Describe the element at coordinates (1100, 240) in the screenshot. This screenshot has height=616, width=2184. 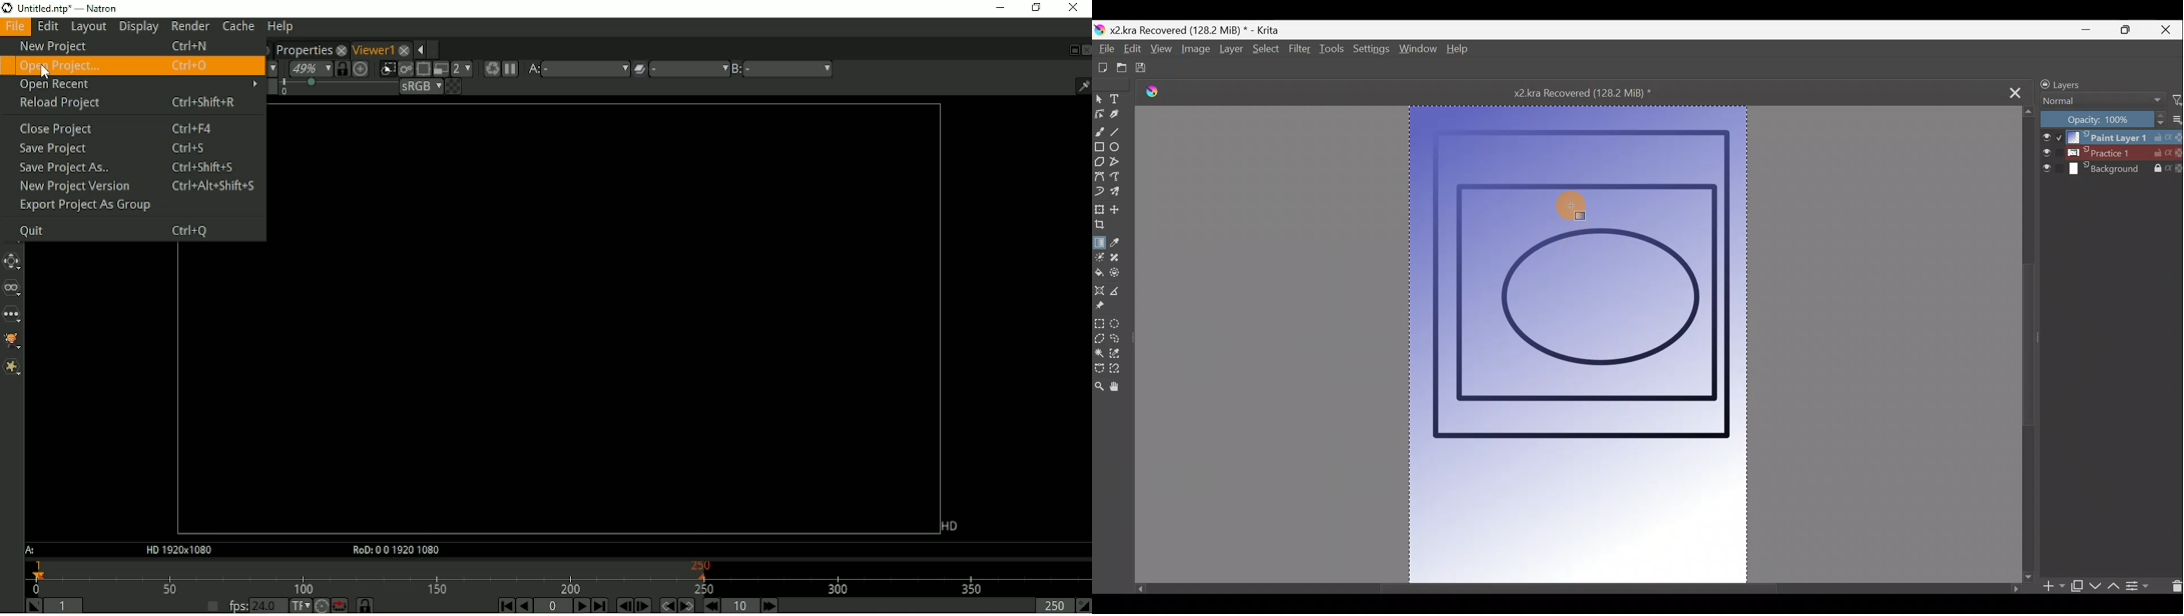
I see `Draw a gradient` at that location.